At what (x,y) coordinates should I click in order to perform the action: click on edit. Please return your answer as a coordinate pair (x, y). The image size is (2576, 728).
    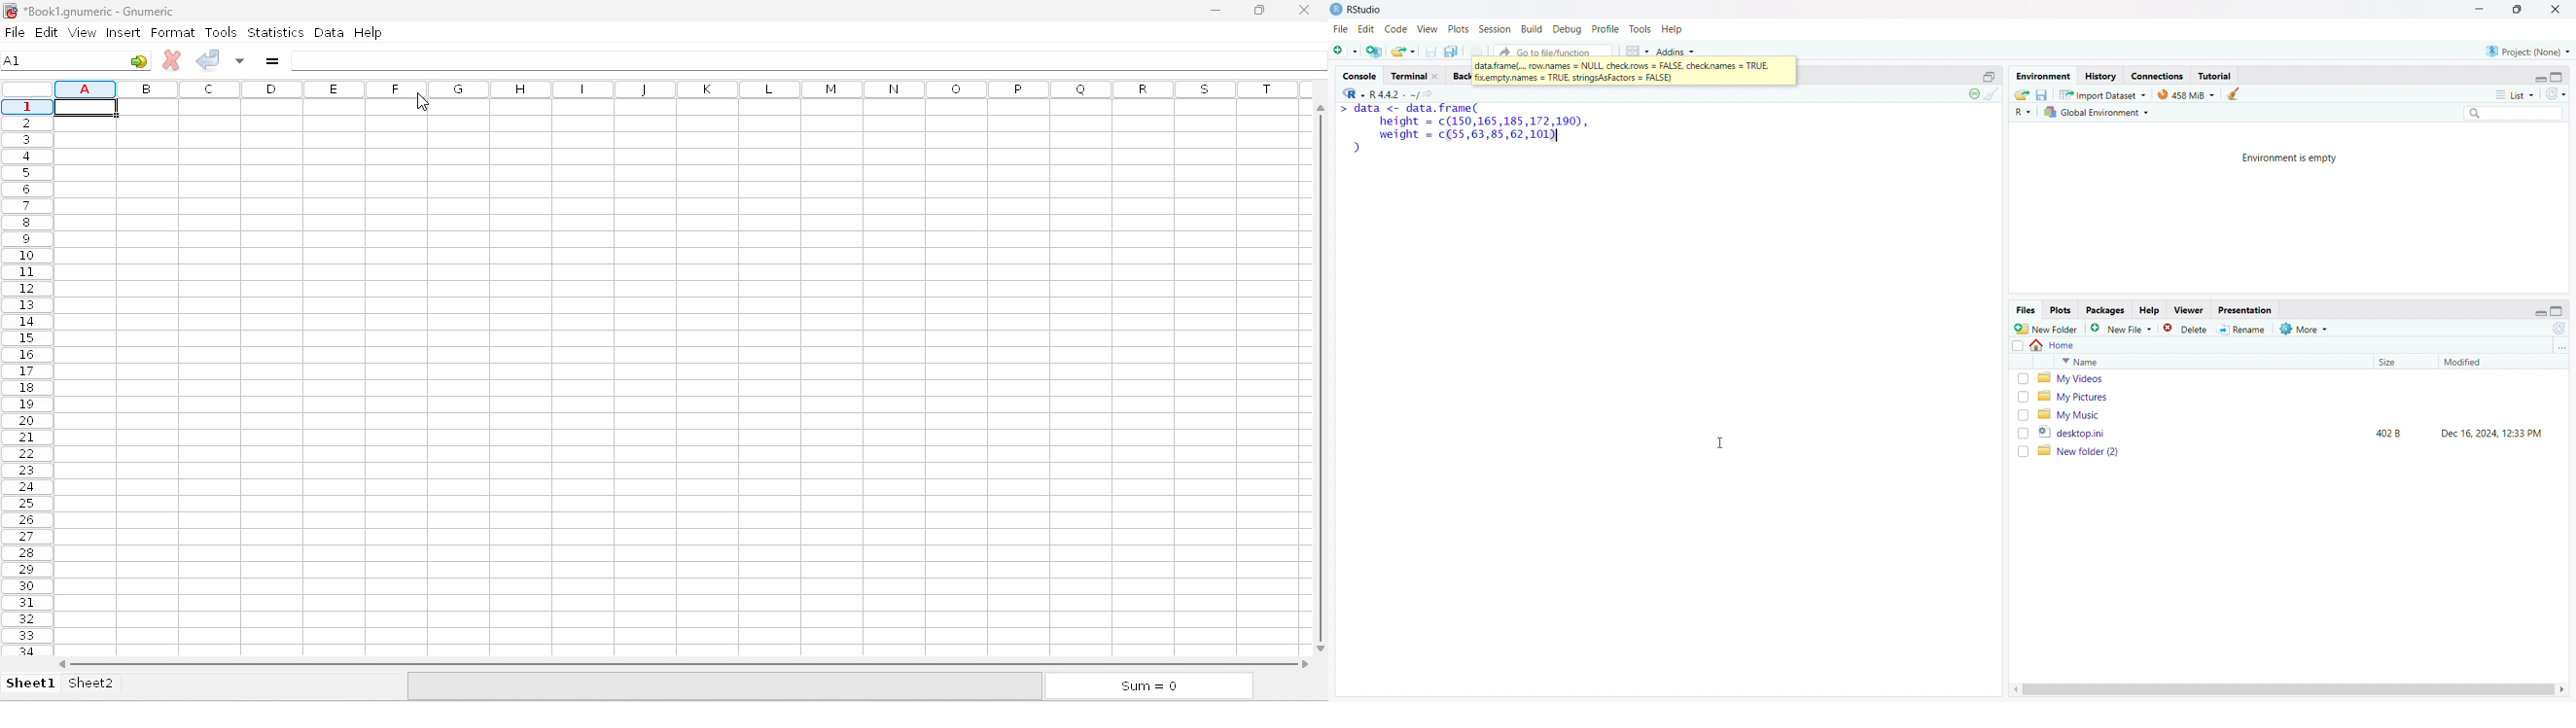
    Looking at the image, I should click on (1367, 29).